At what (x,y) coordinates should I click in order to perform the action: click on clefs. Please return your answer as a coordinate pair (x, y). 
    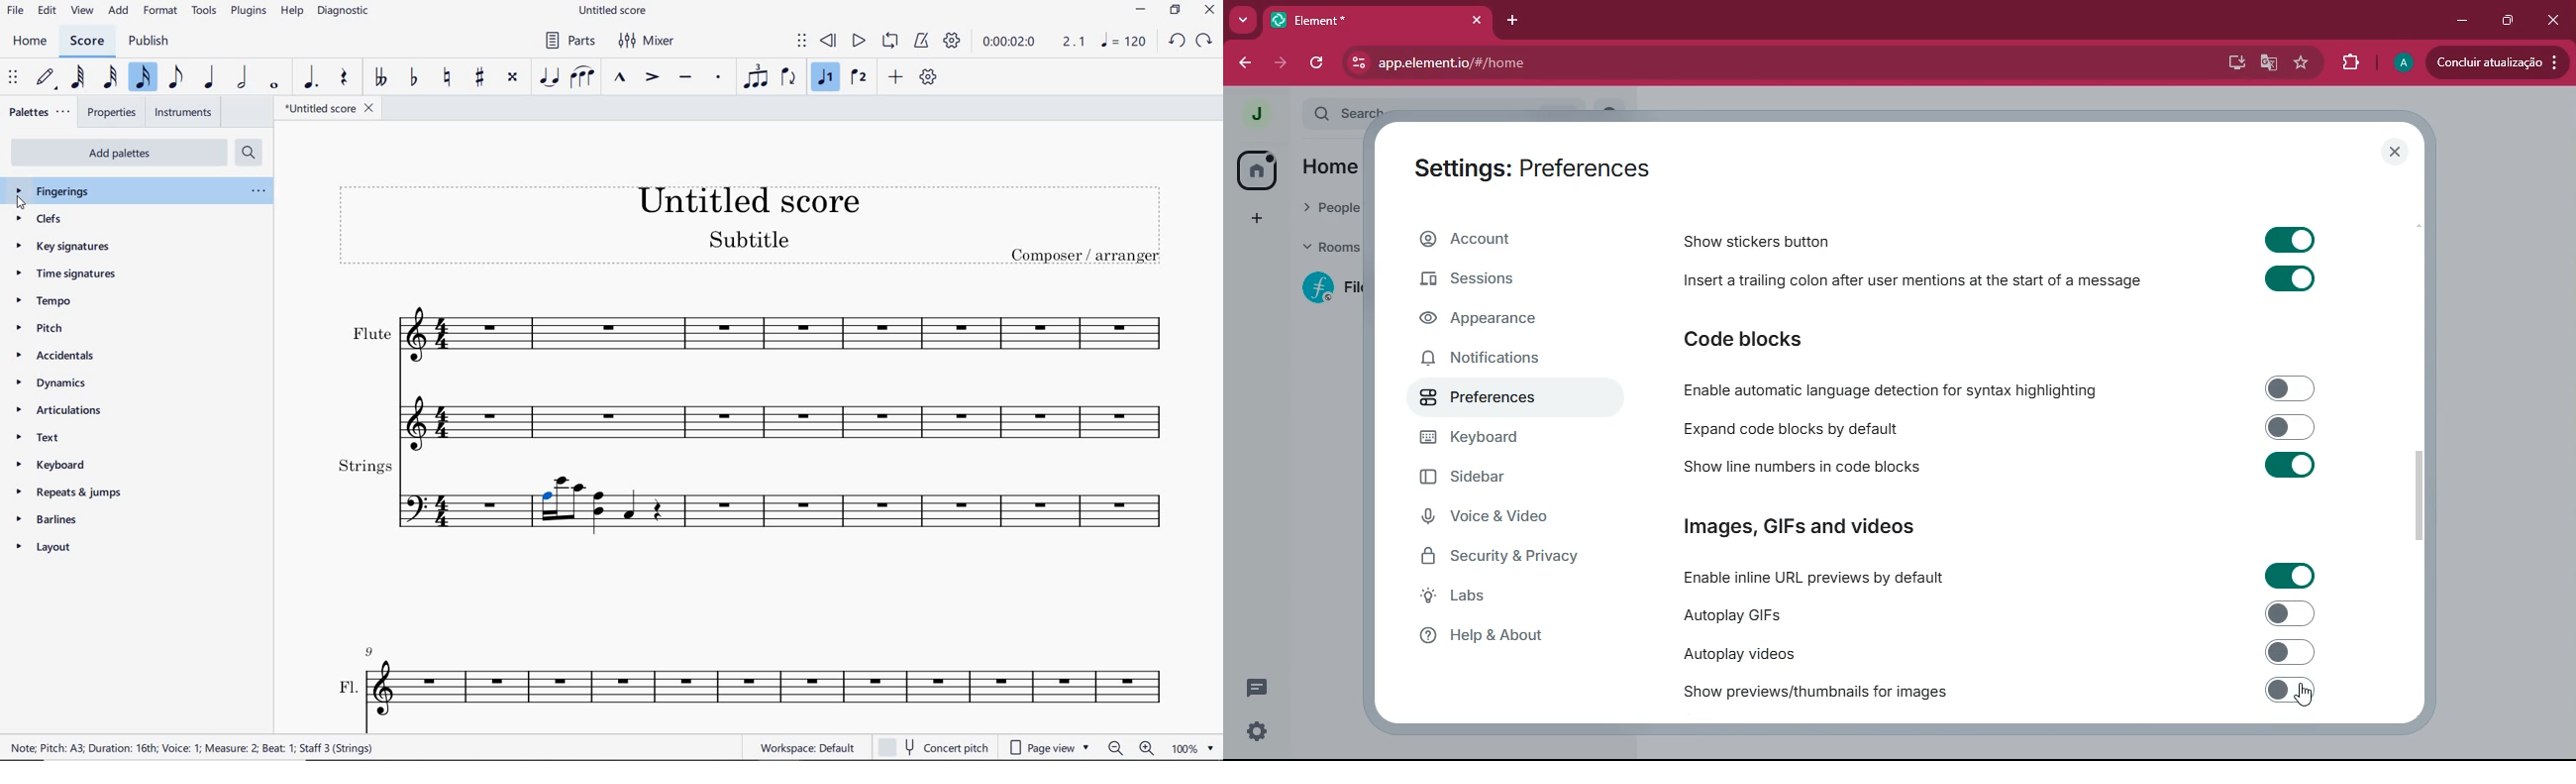
    Looking at the image, I should click on (53, 219).